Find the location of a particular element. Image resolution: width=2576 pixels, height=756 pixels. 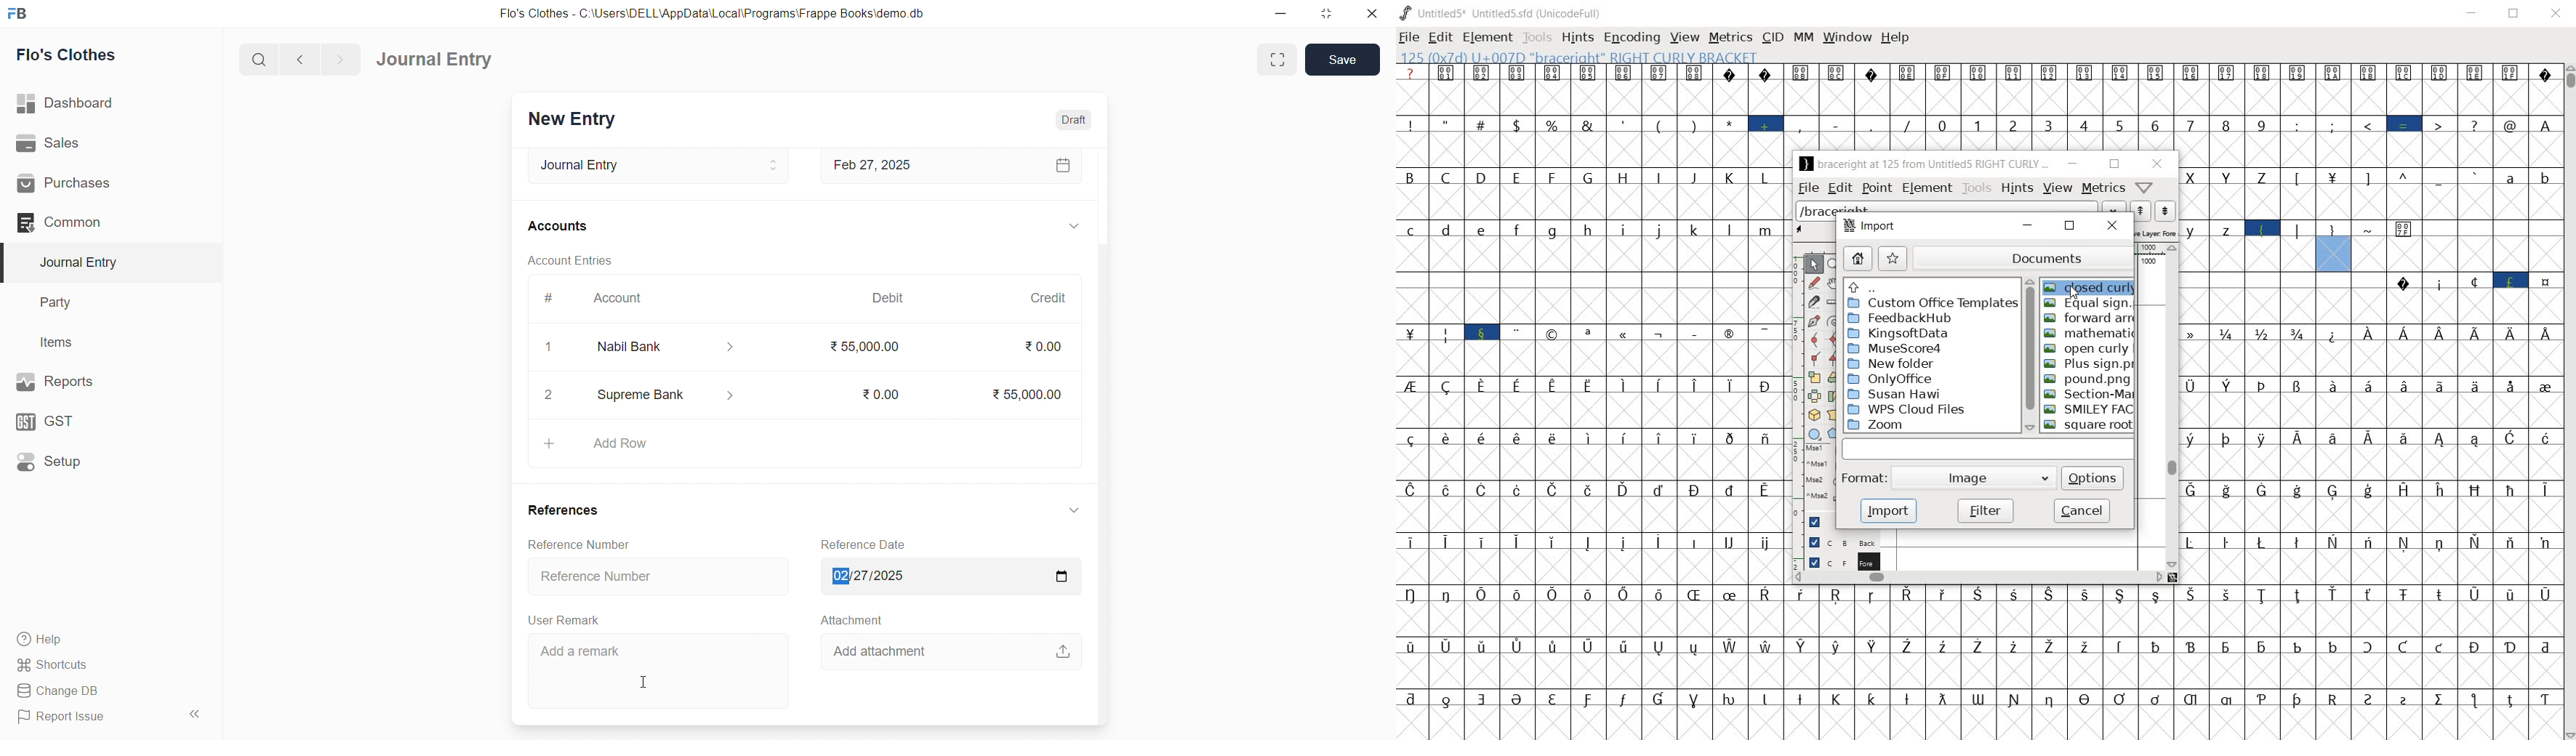

flip the selection is located at coordinates (1814, 395).